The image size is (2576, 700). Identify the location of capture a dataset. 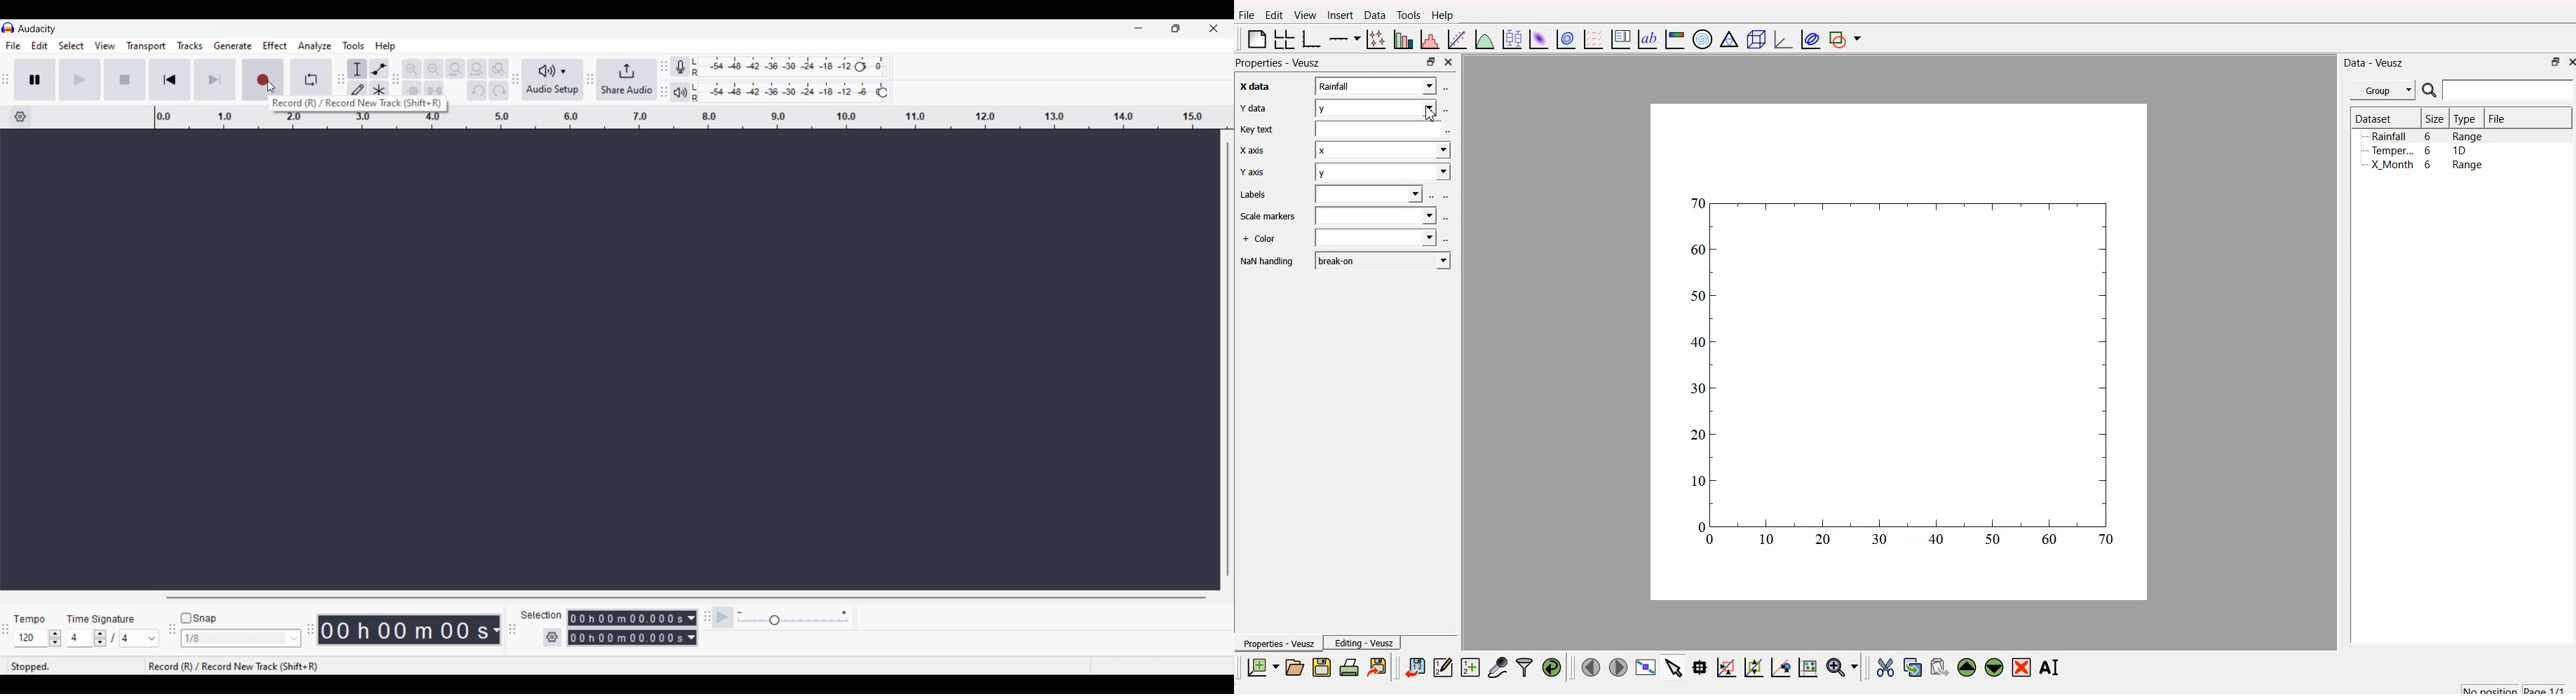
(1497, 665).